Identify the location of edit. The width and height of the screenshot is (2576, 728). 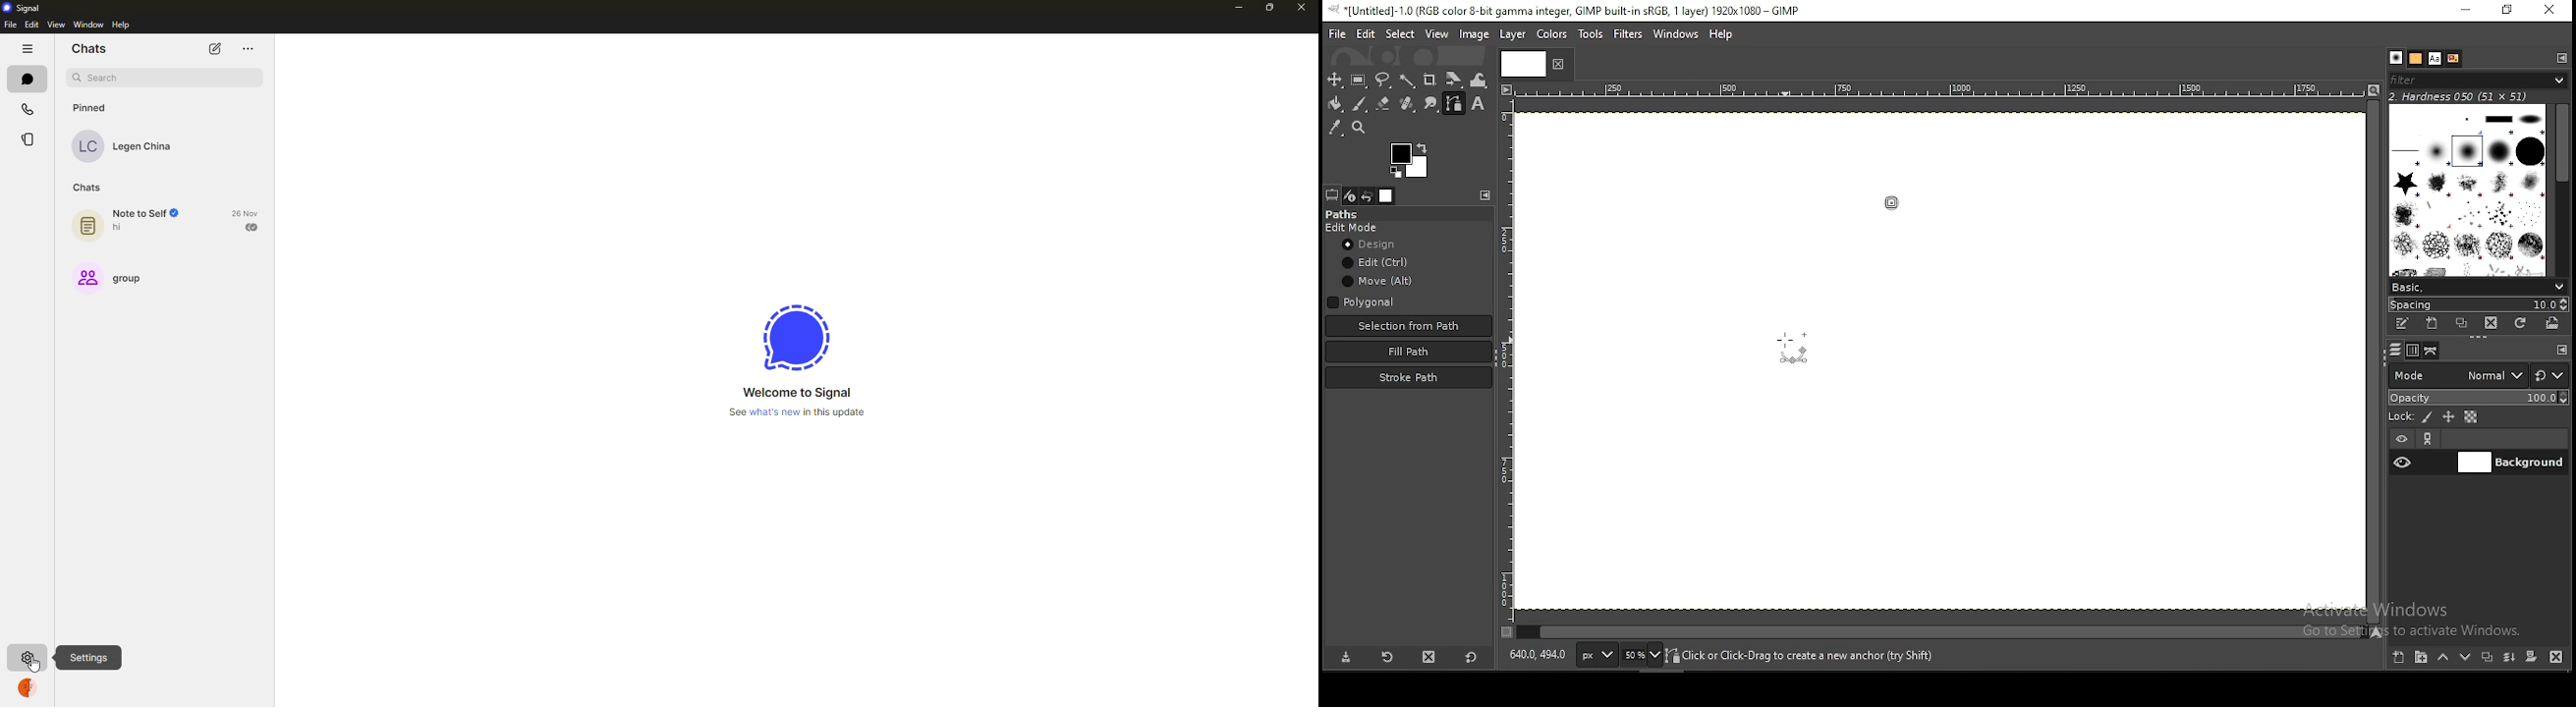
(1377, 263).